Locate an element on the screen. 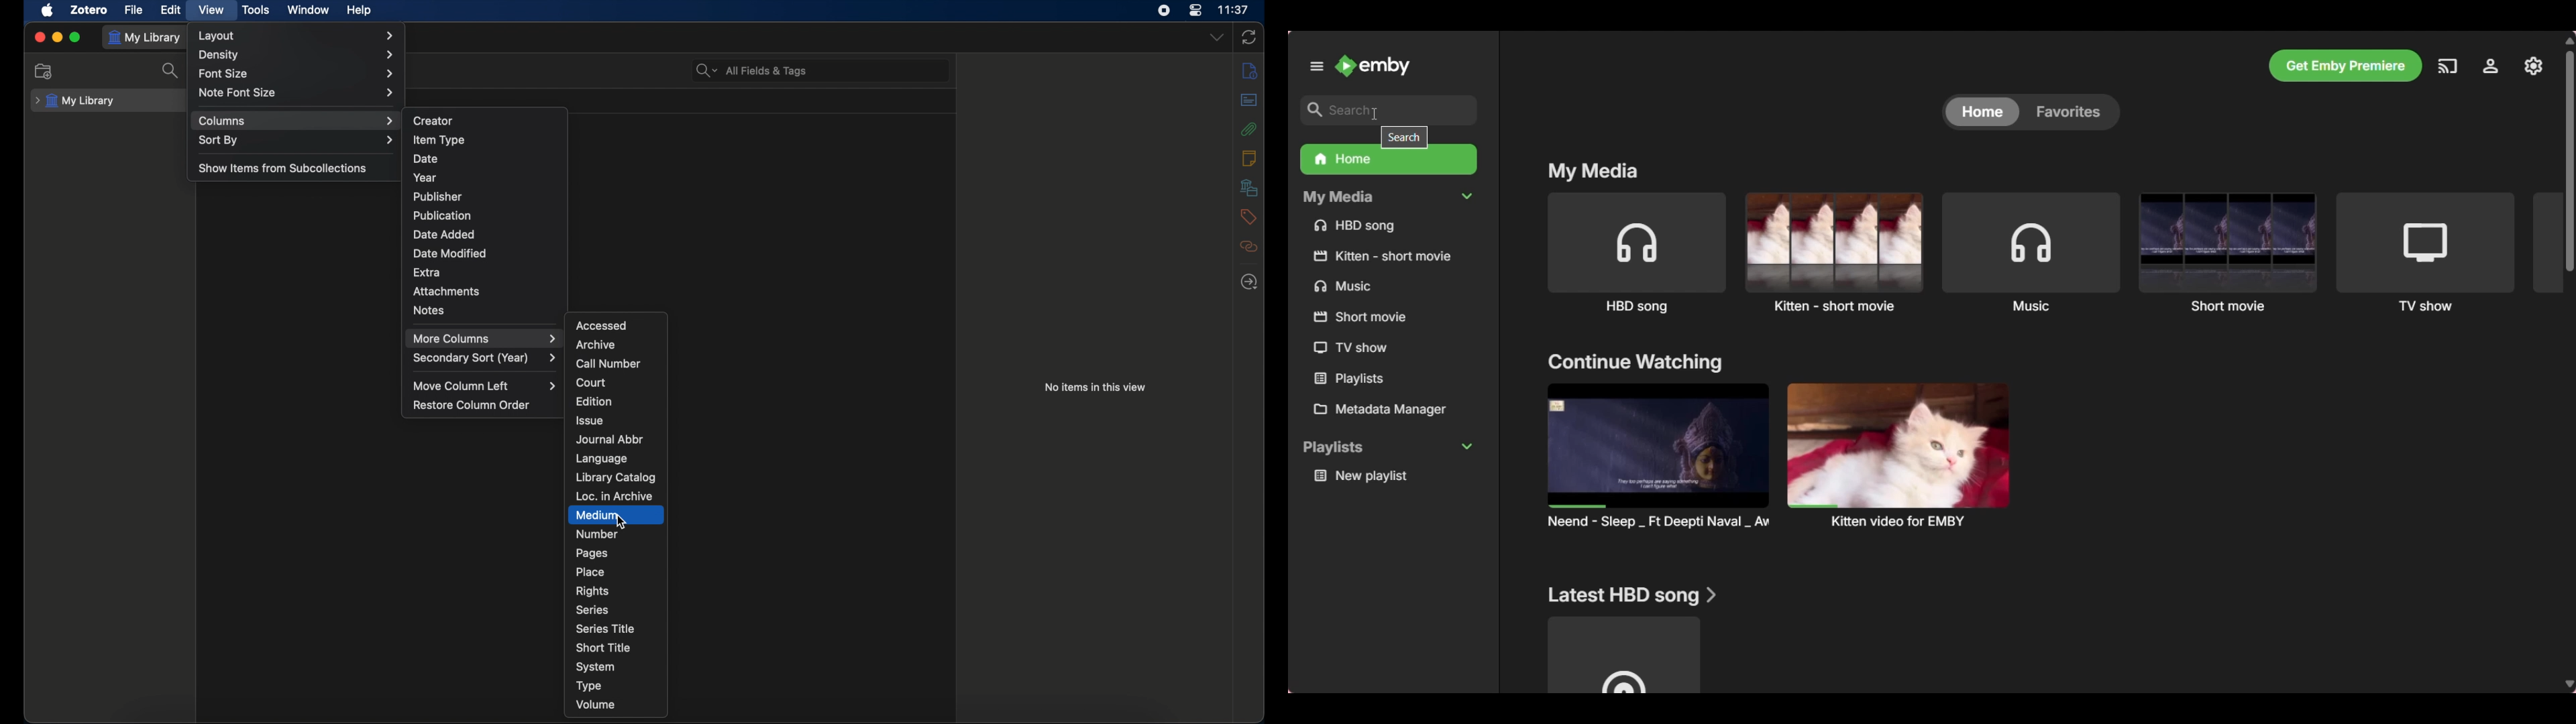 The height and width of the screenshot is (728, 2576). call number is located at coordinates (608, 364).